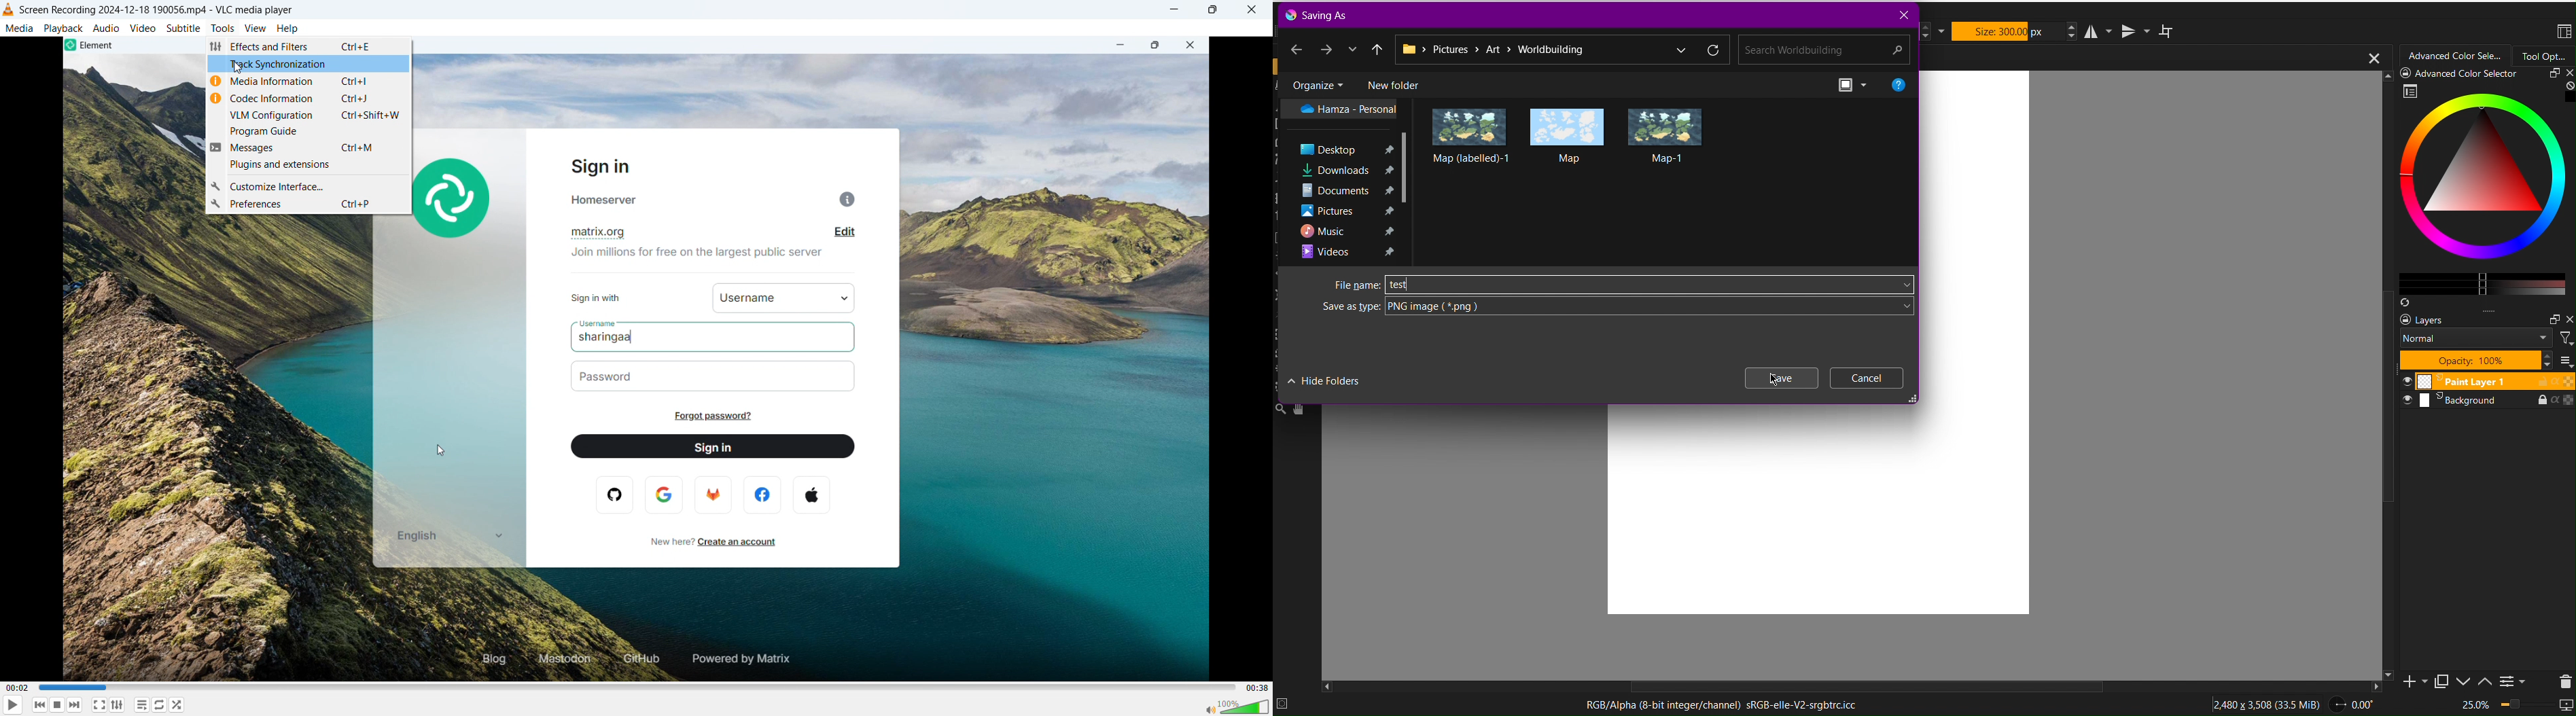  I want to click on help, so click(290, 28).